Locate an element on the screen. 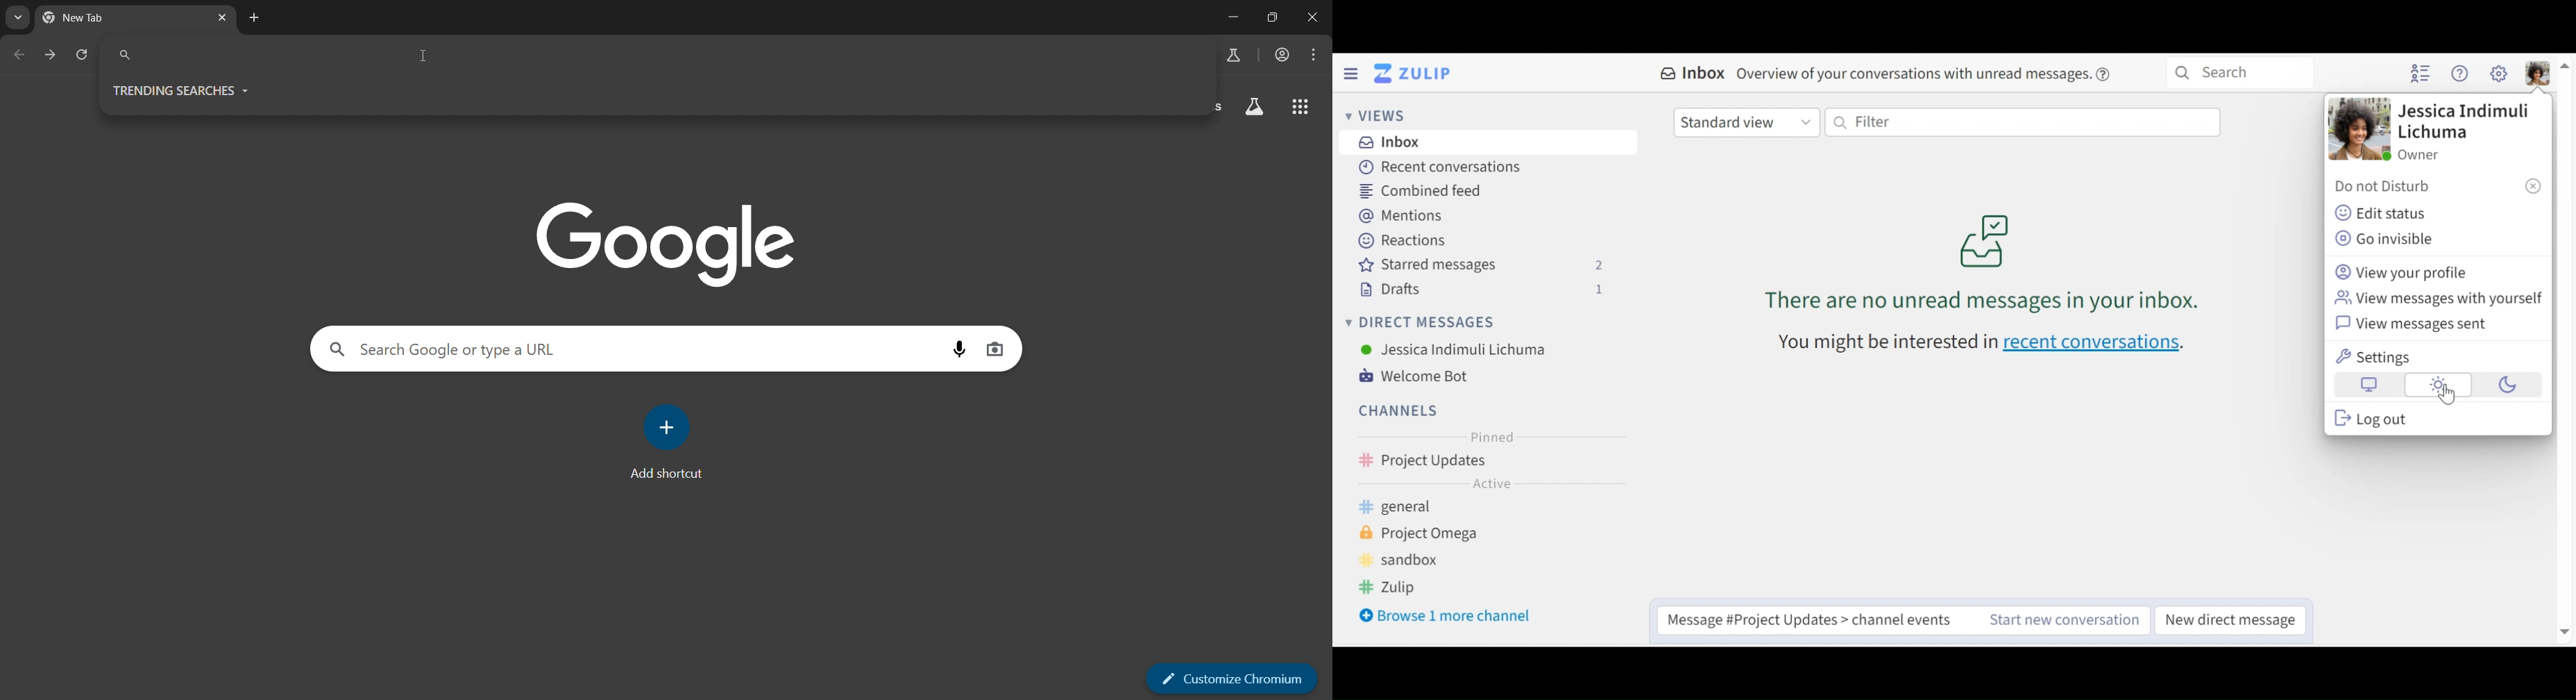 This screenshot has width=2576, height=700. google apps is located at coordinates (1303, 107).